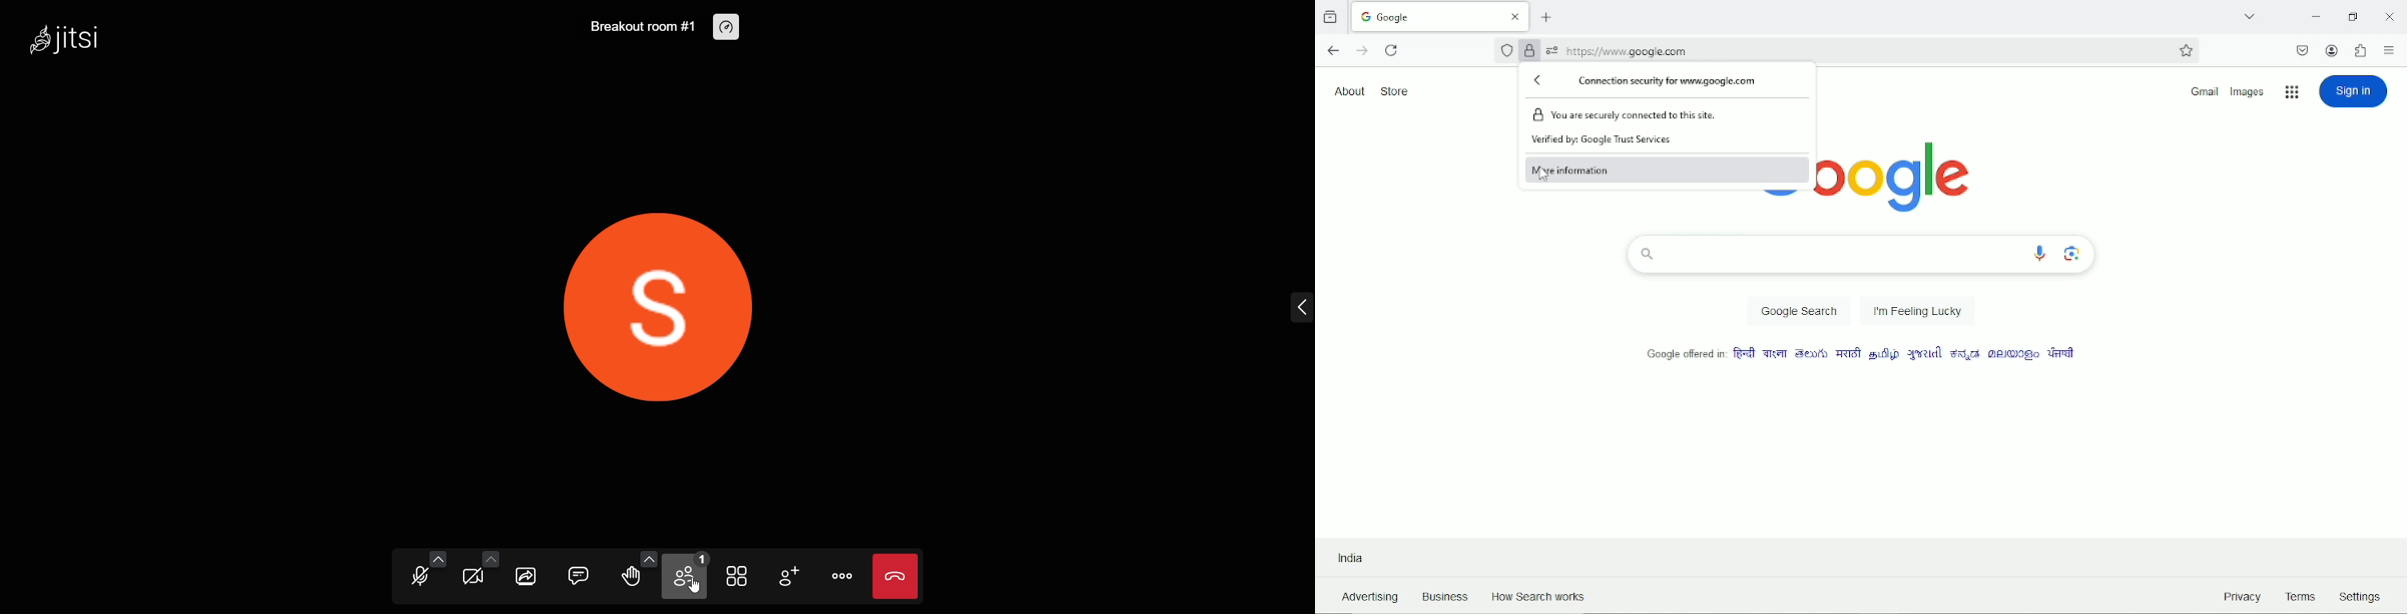 The height and width of the screenshot is (616, 2408). Describe the element at coordinates (1546, 19) in the screenshot. I see `New tab` at that location.